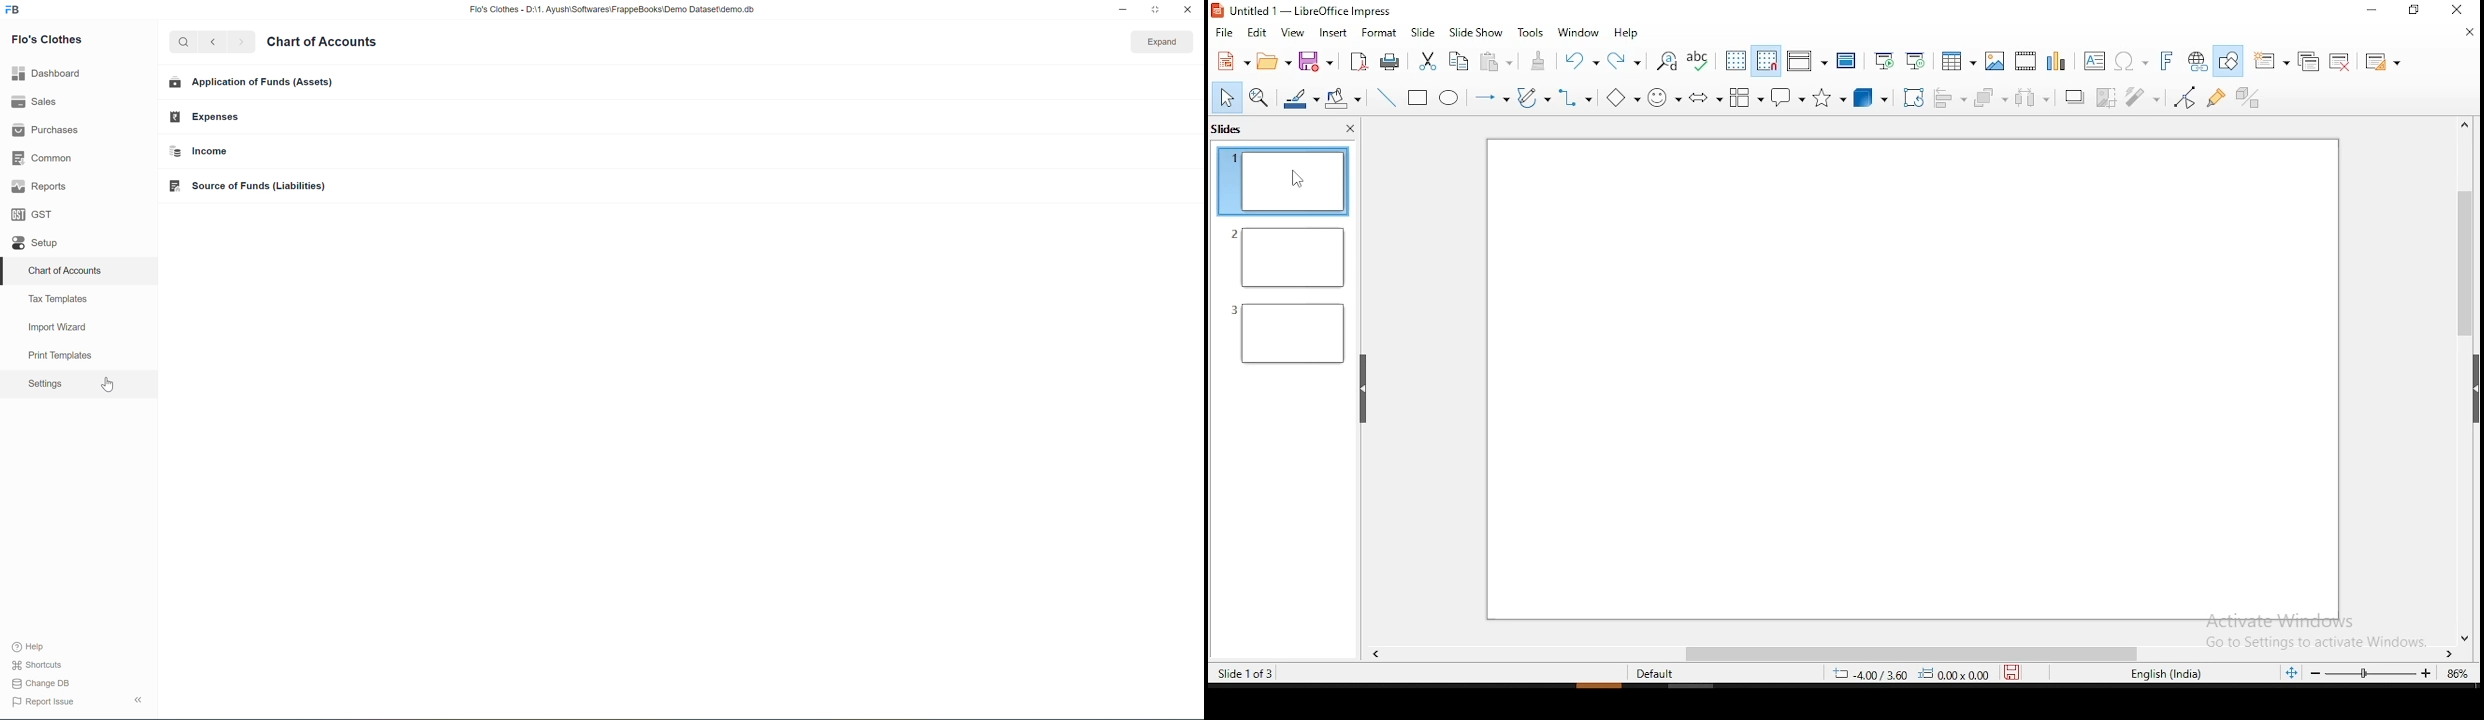 The height and width of the screenshot is (728, 2492). Describe the element at coordinates (43, 384) in the screenshot. I see `Settings` at that location.